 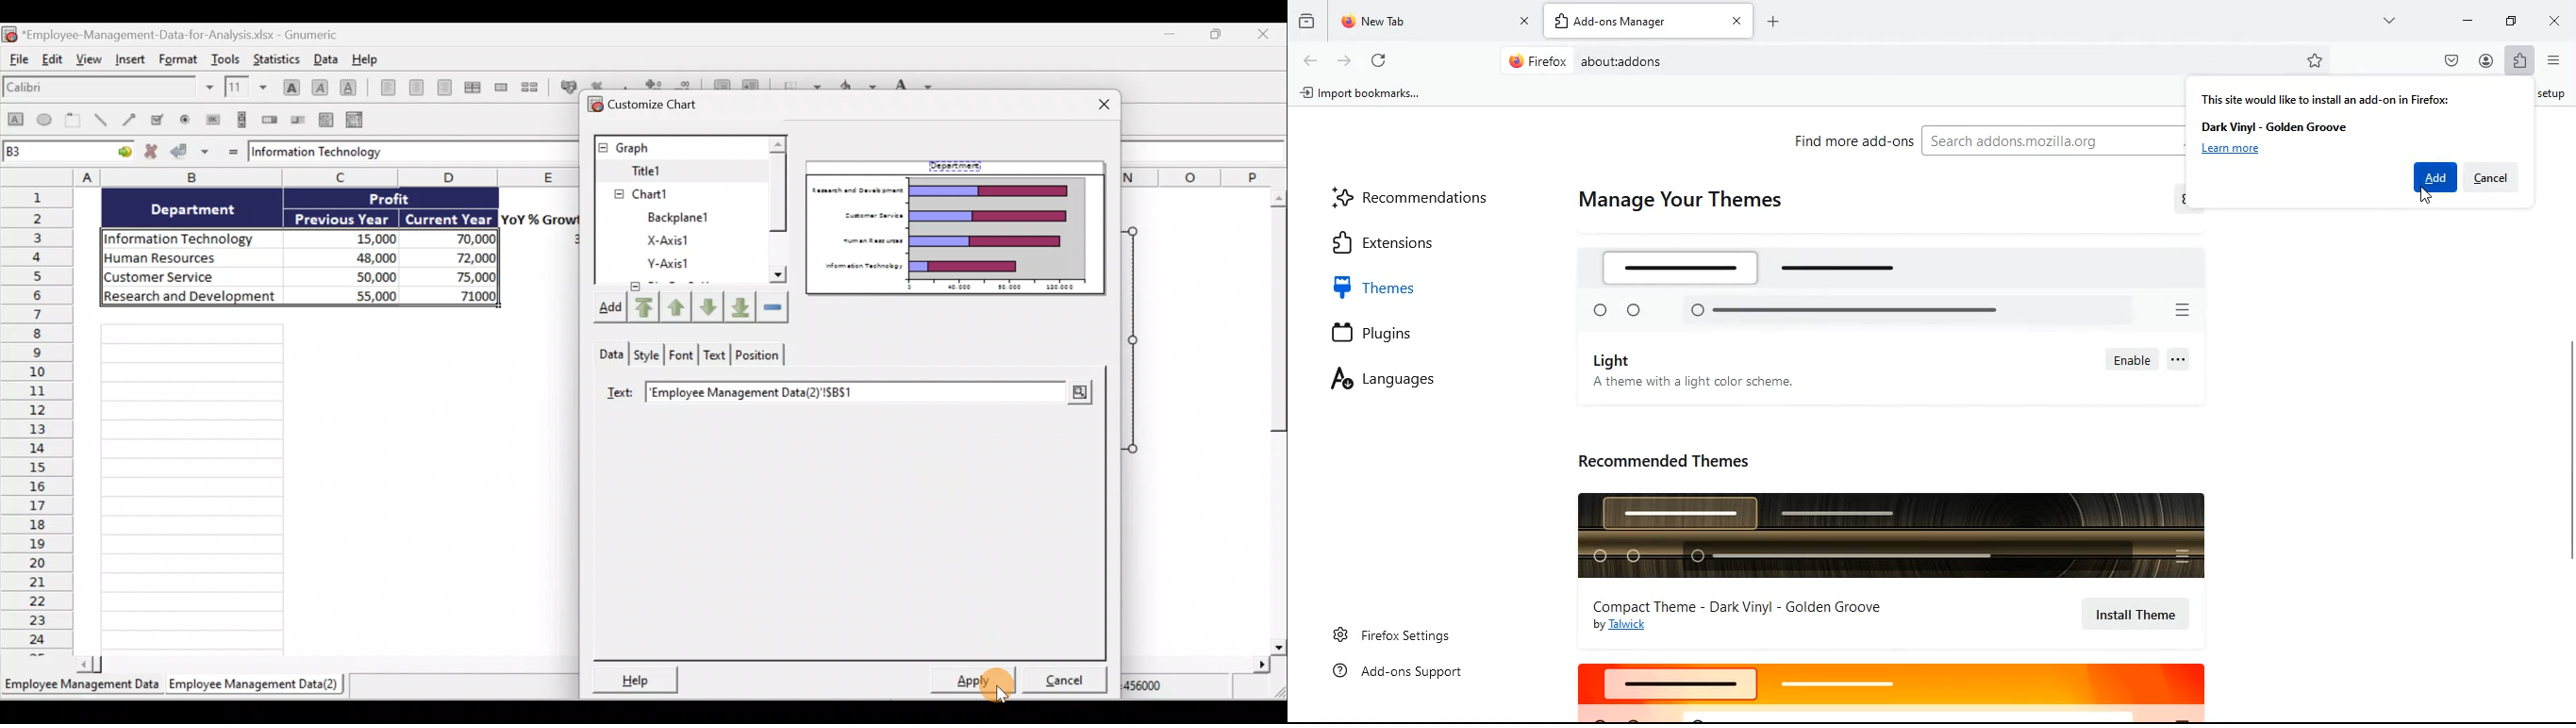 I want to click on learn more, so click(x=2231, y=150).